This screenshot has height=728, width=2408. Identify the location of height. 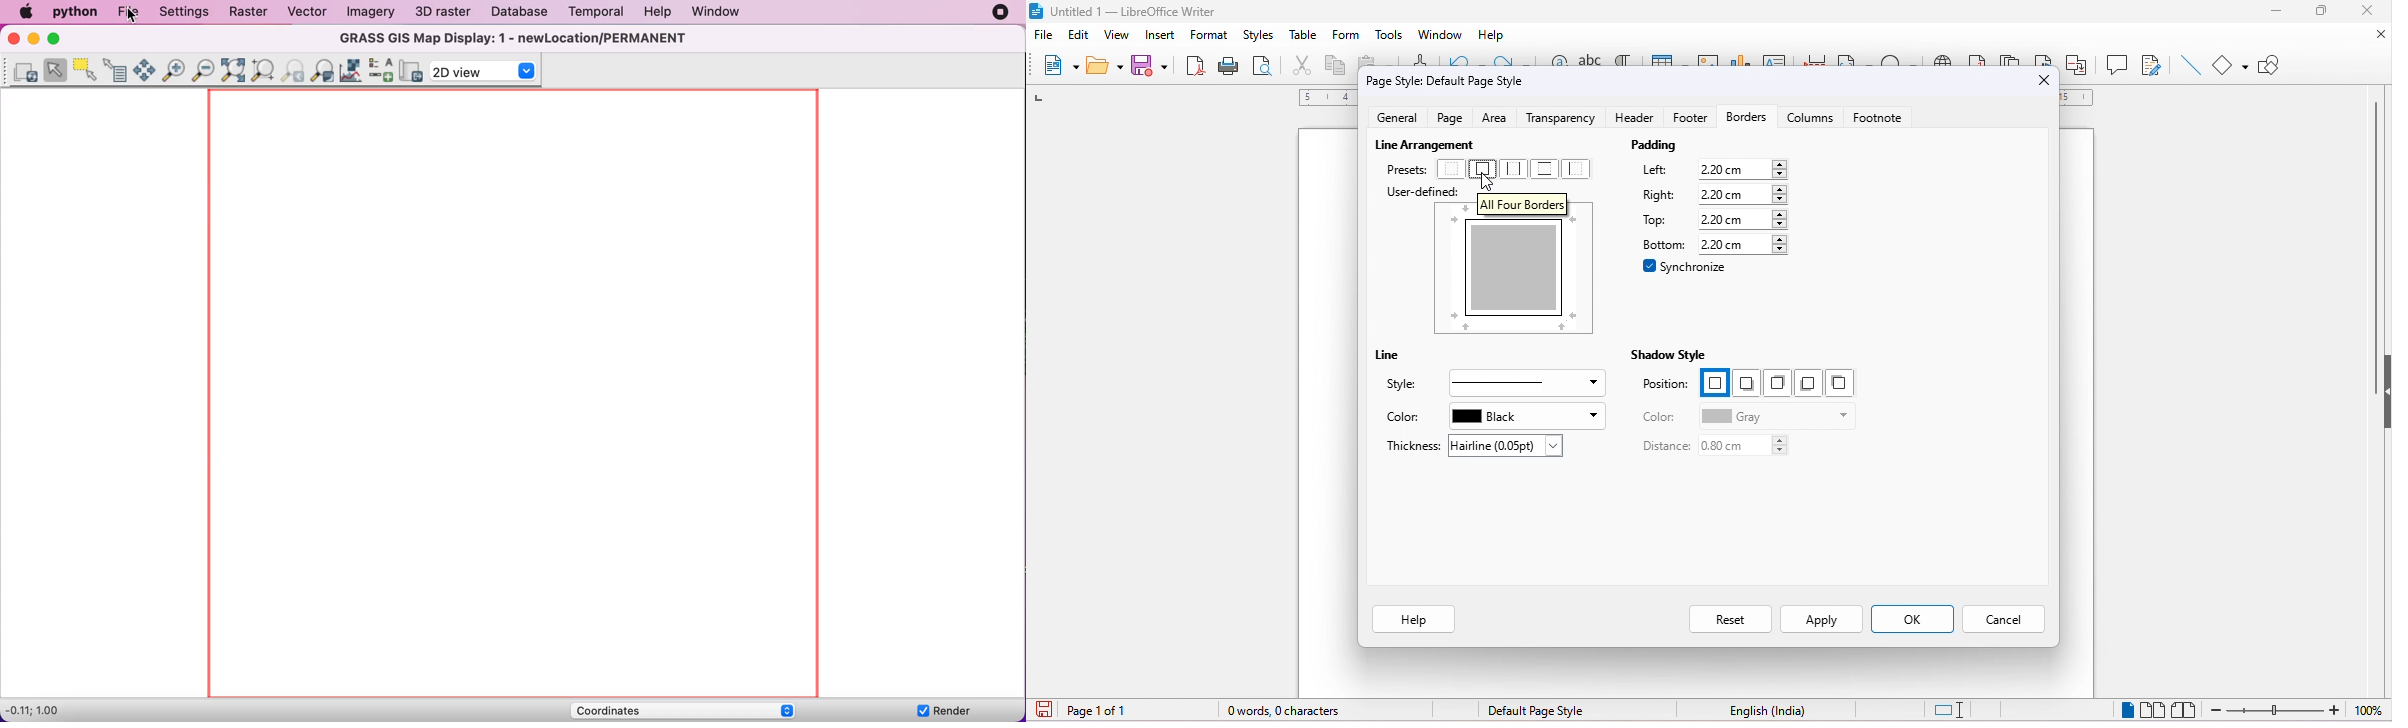
(2383, 385).